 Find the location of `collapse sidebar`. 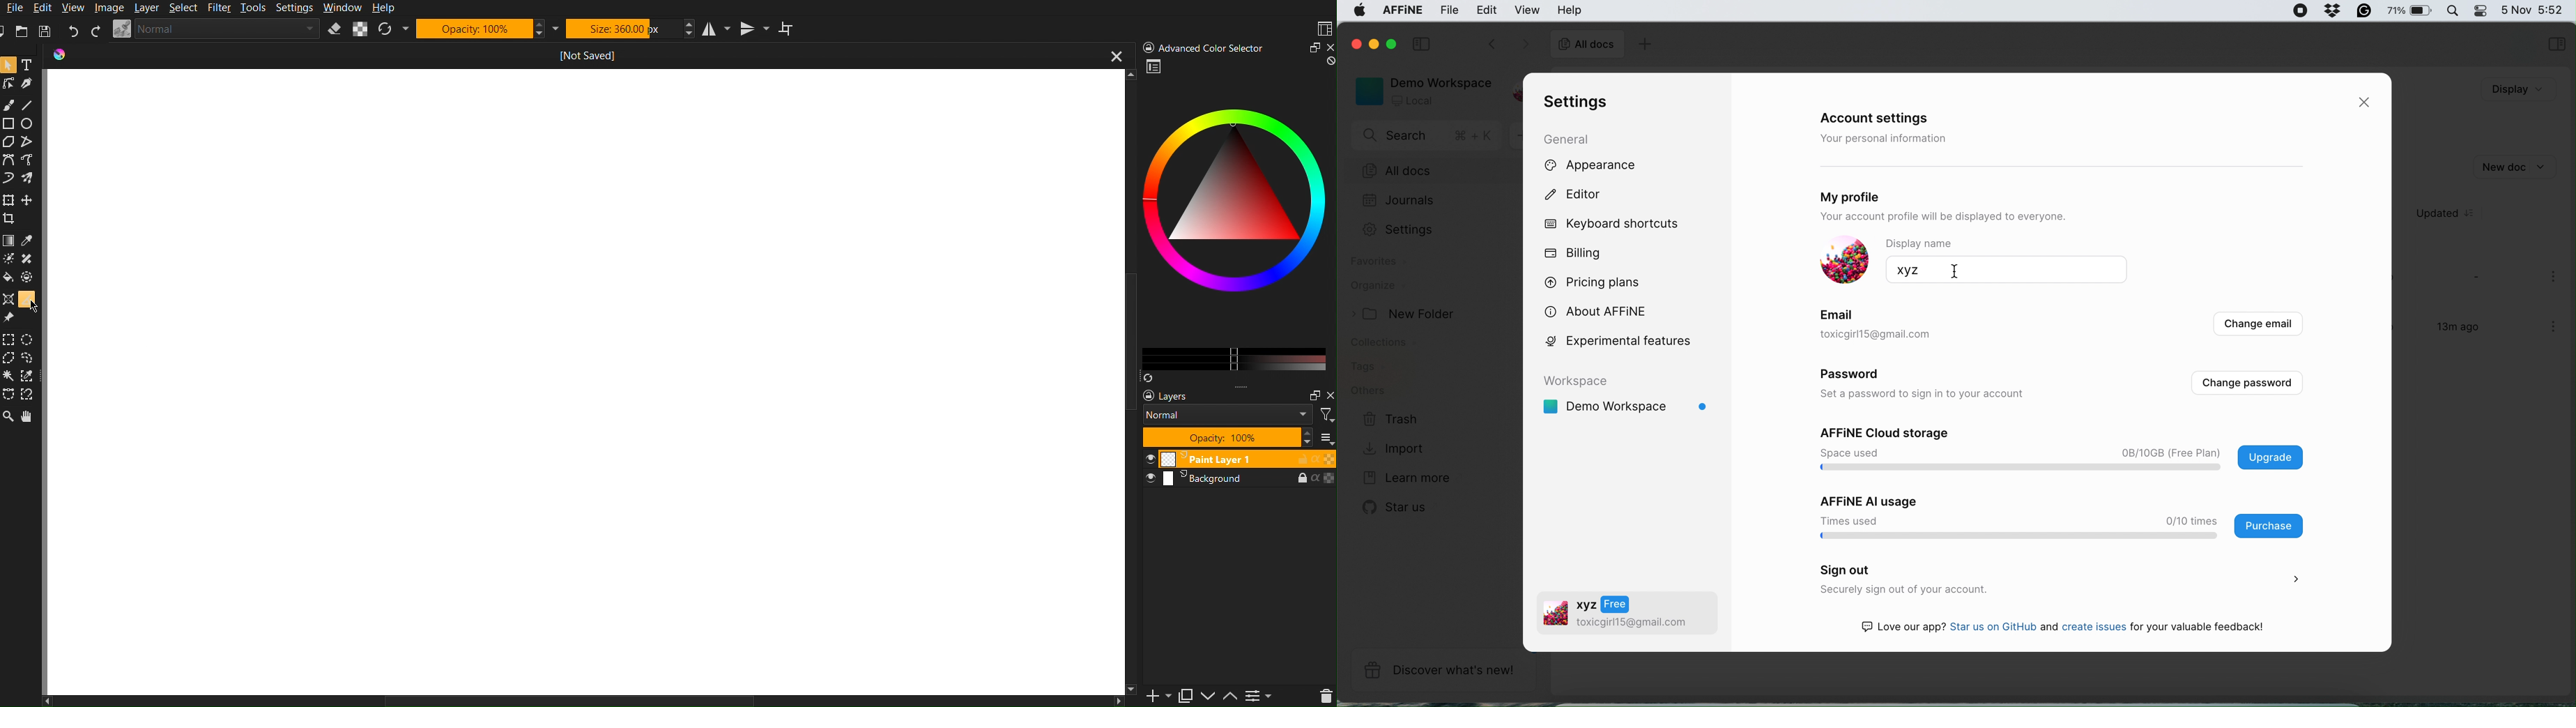

collapse sidebar is located at coordinates (1424, 43).